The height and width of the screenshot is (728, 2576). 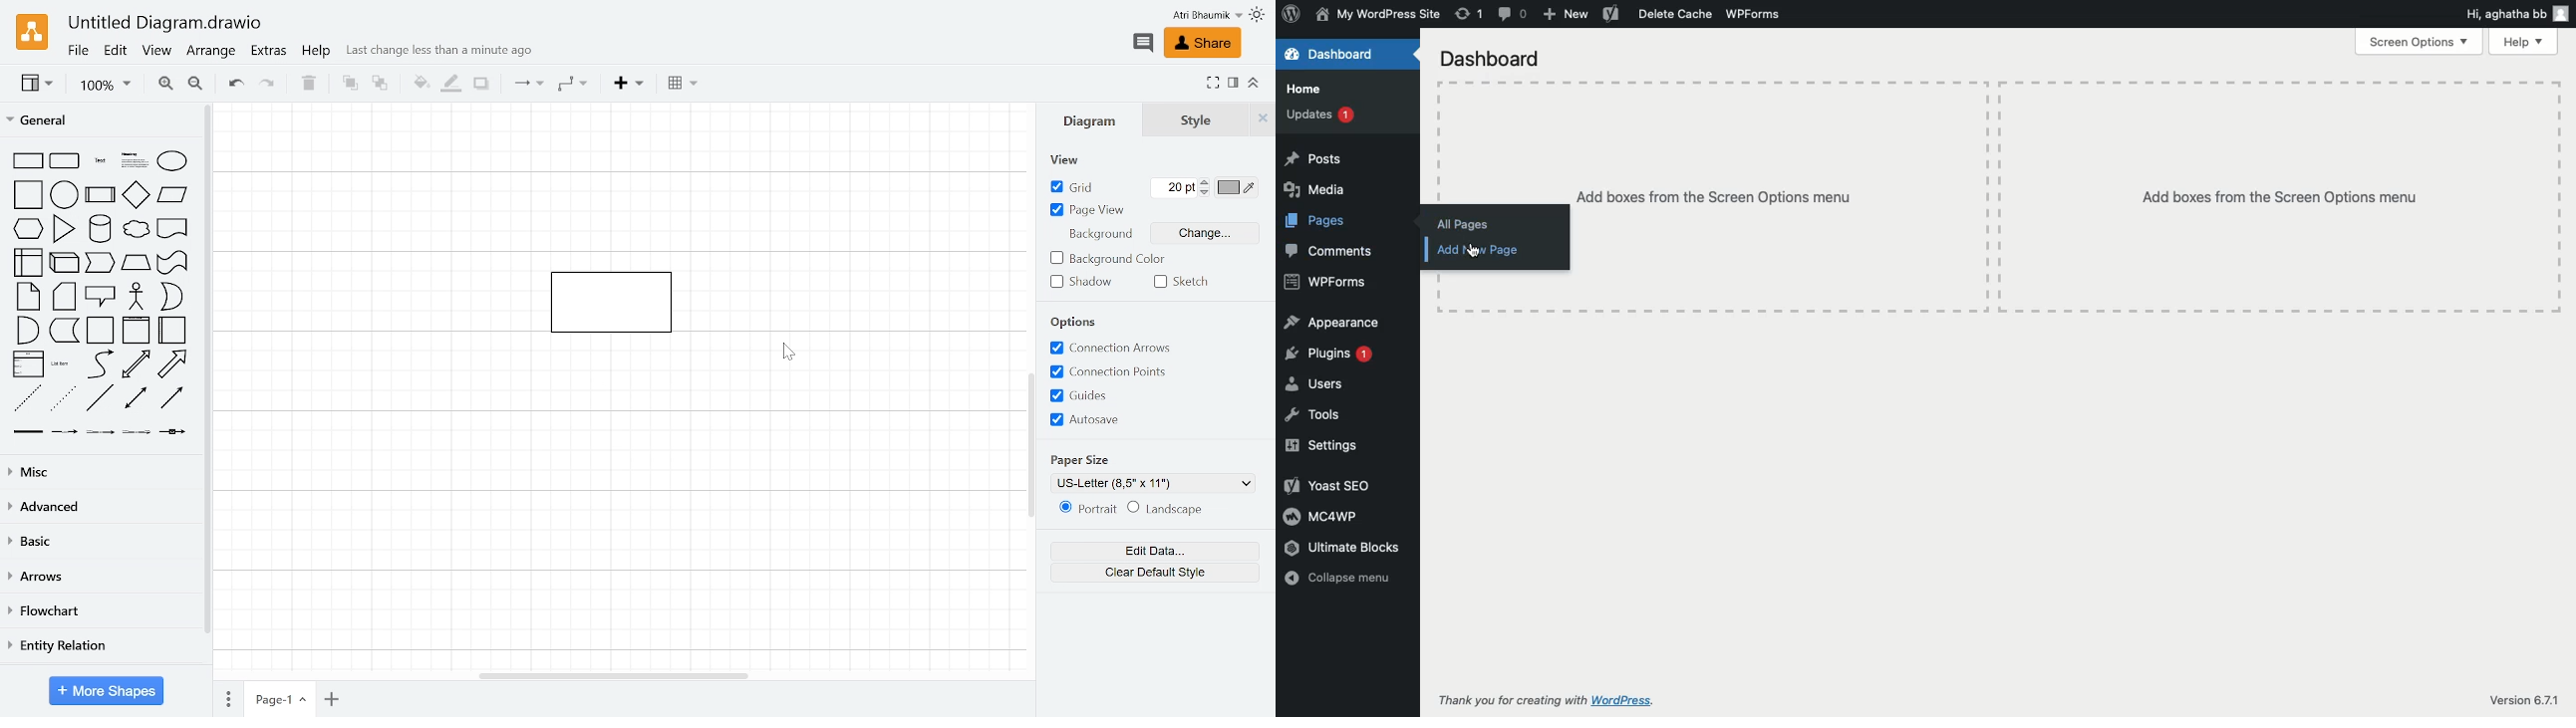 What do you see at coordinates (1292, 15) in the screenshot?
I see `Logo` at bounding box center [1292, 15].